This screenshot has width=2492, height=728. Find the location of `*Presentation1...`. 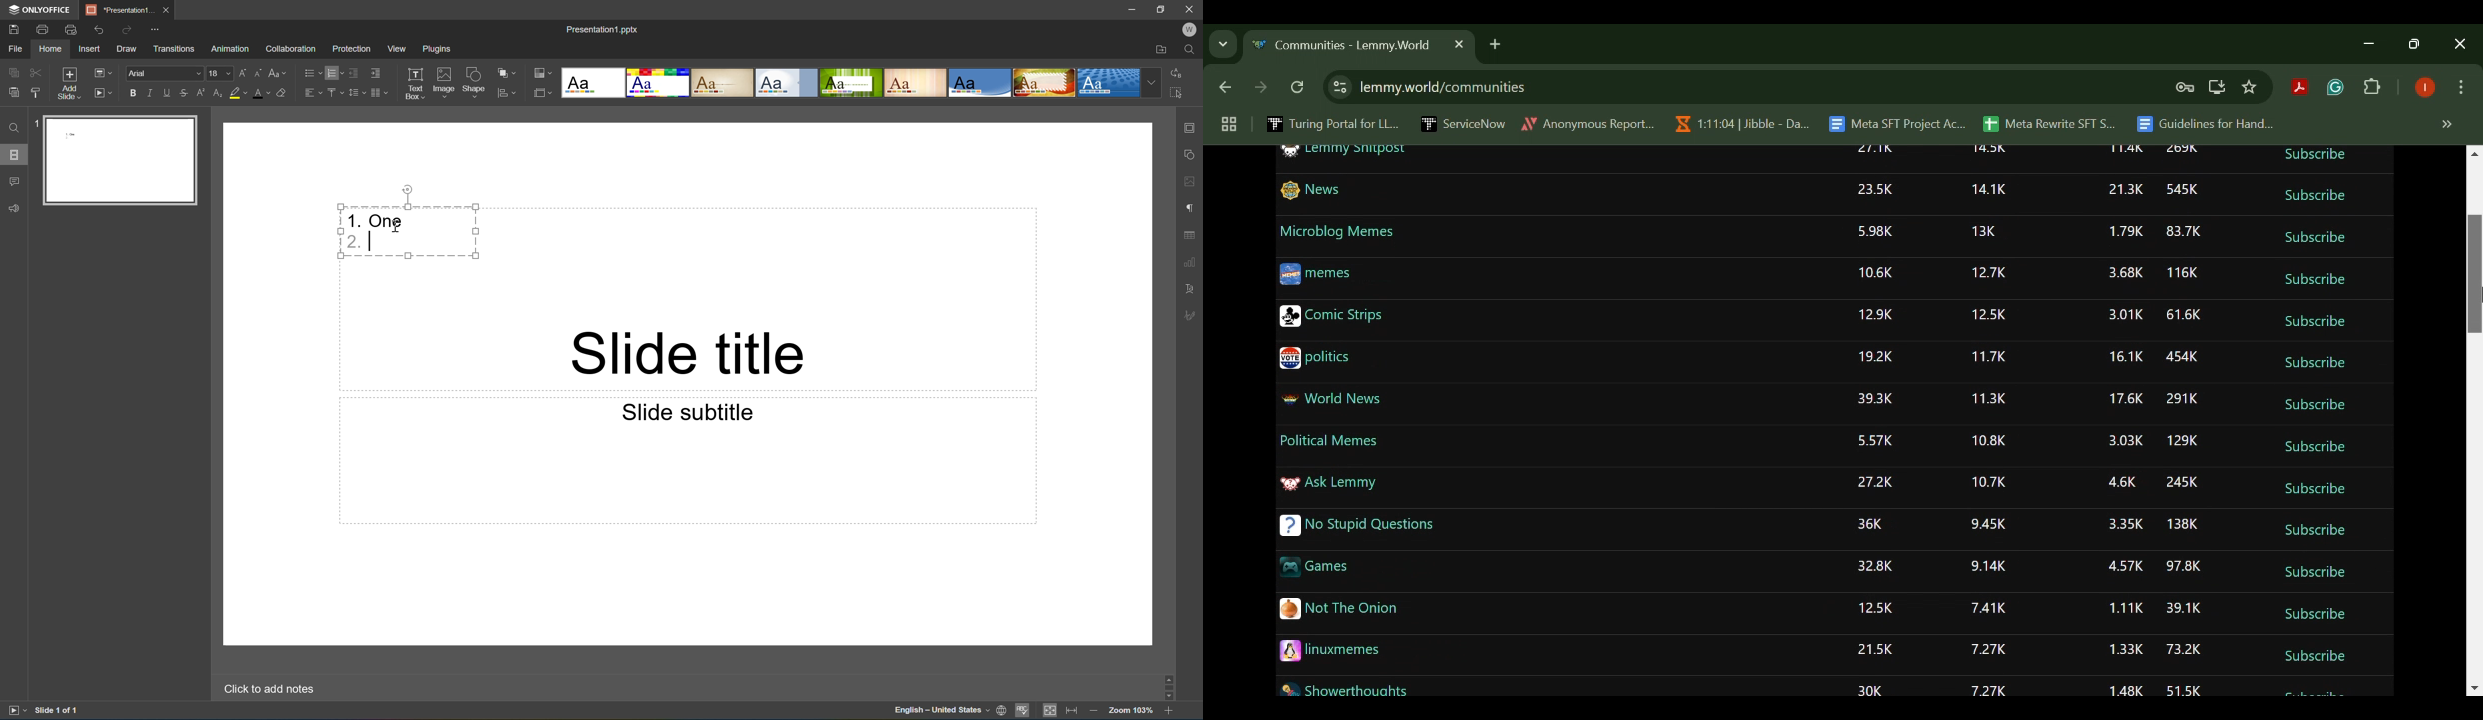

*Presentation1... is located at coordinates (122, 10).